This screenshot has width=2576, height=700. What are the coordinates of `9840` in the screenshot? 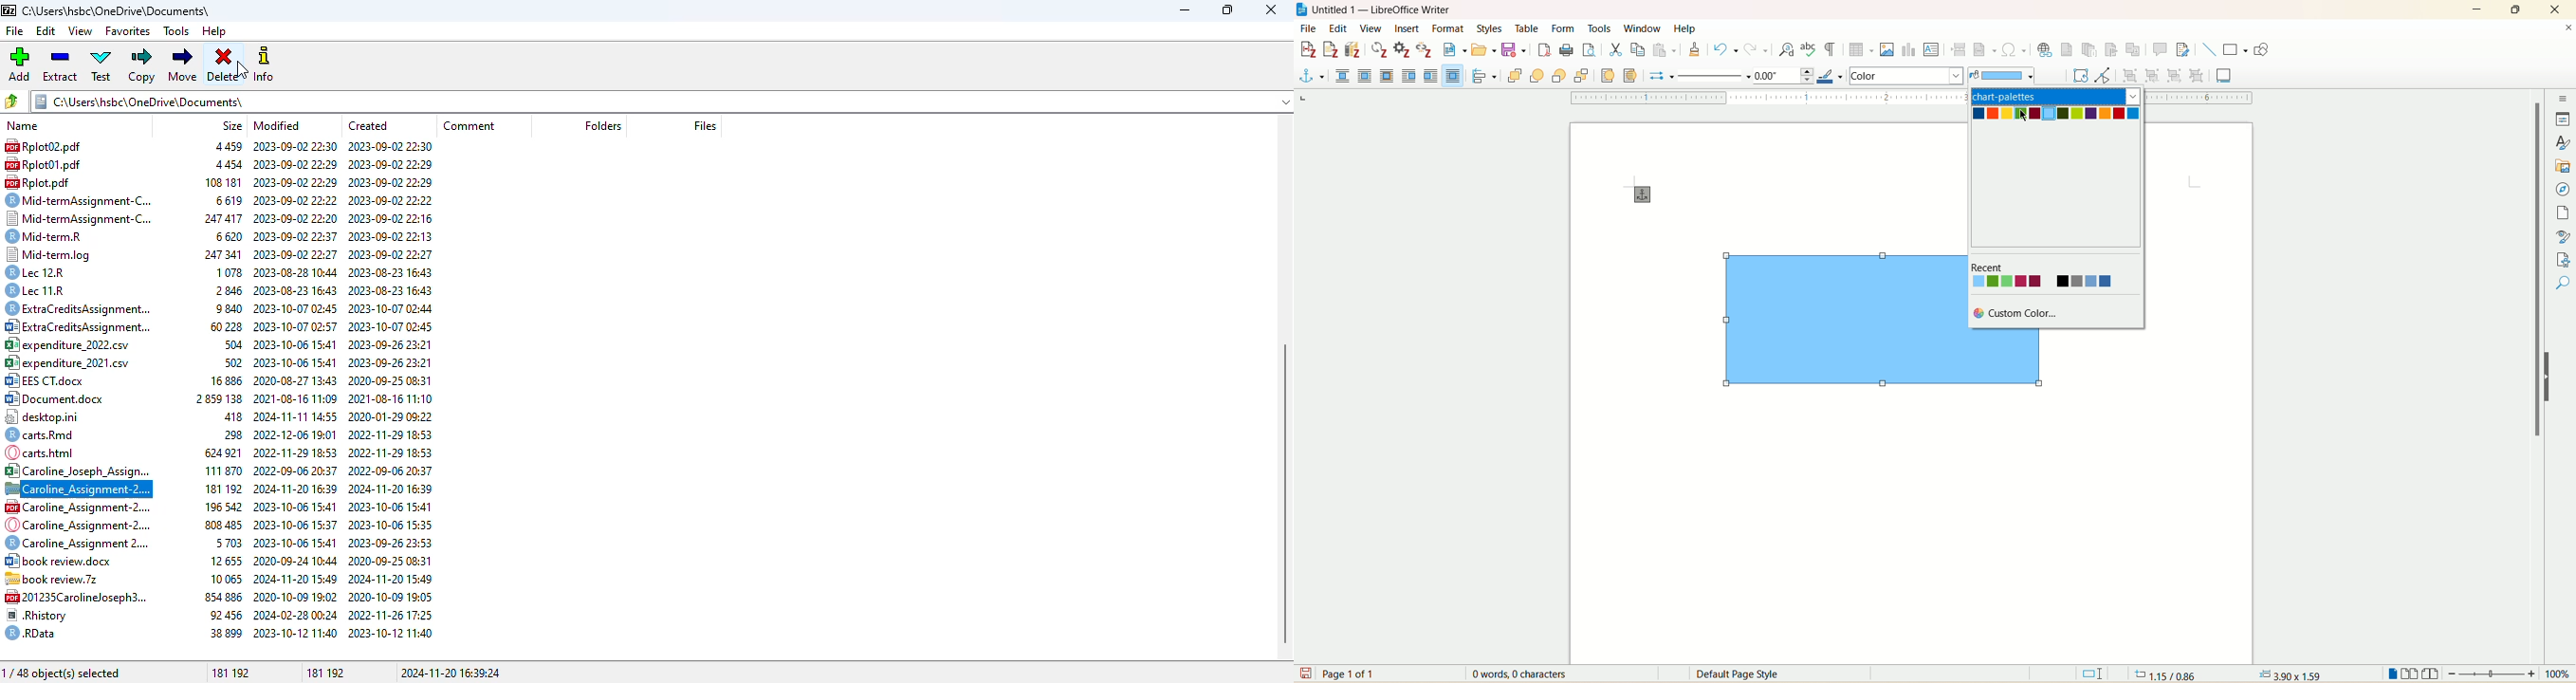 It's located at (228, 307).